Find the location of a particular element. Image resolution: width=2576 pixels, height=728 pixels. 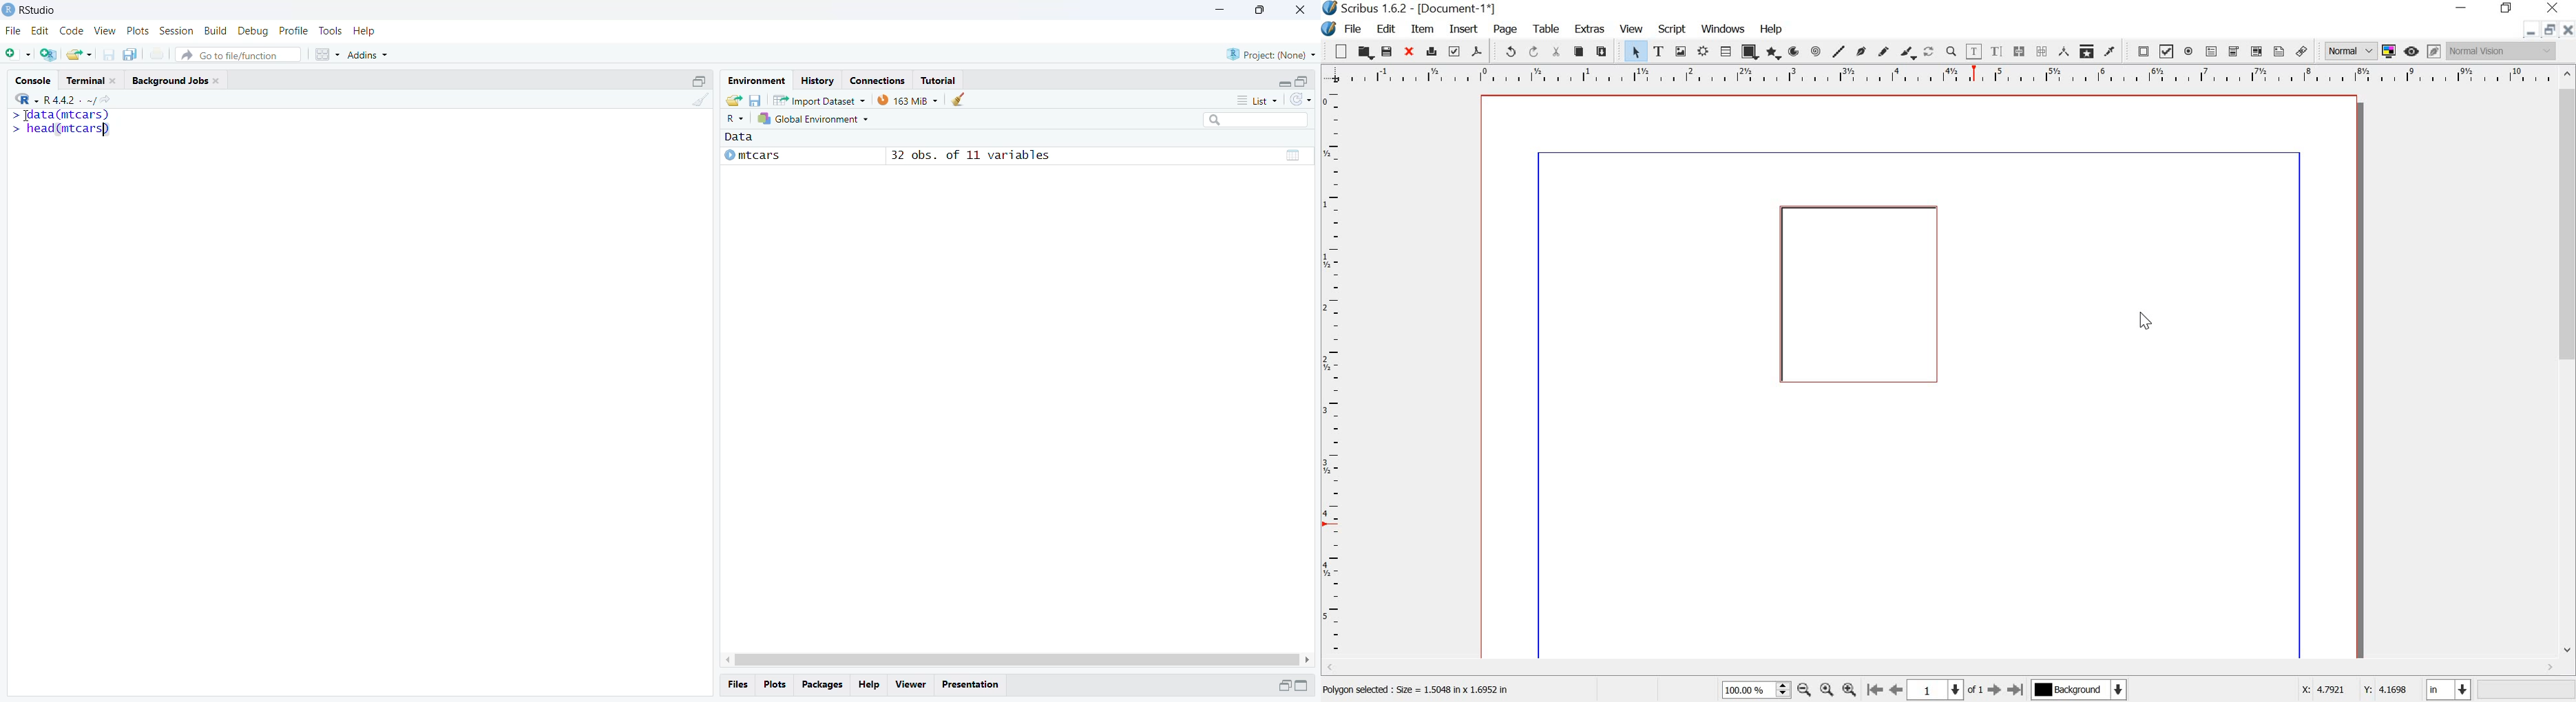

scrollbar is located at coordinates (1941, 669).